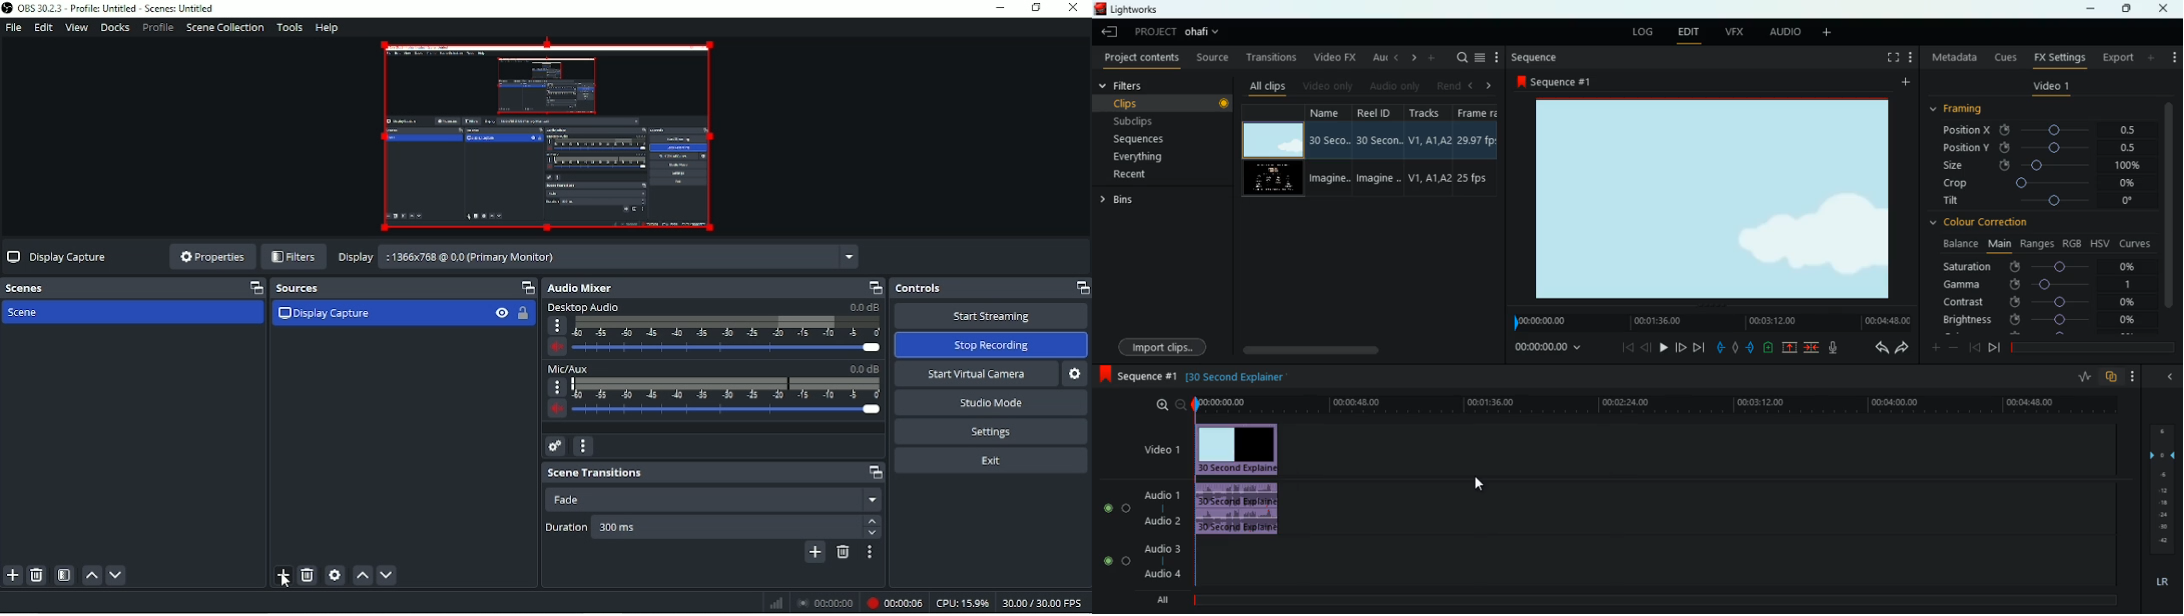 The image size is (2184, 616). I want to click on V1, A1, A2, so click(1429, 137).